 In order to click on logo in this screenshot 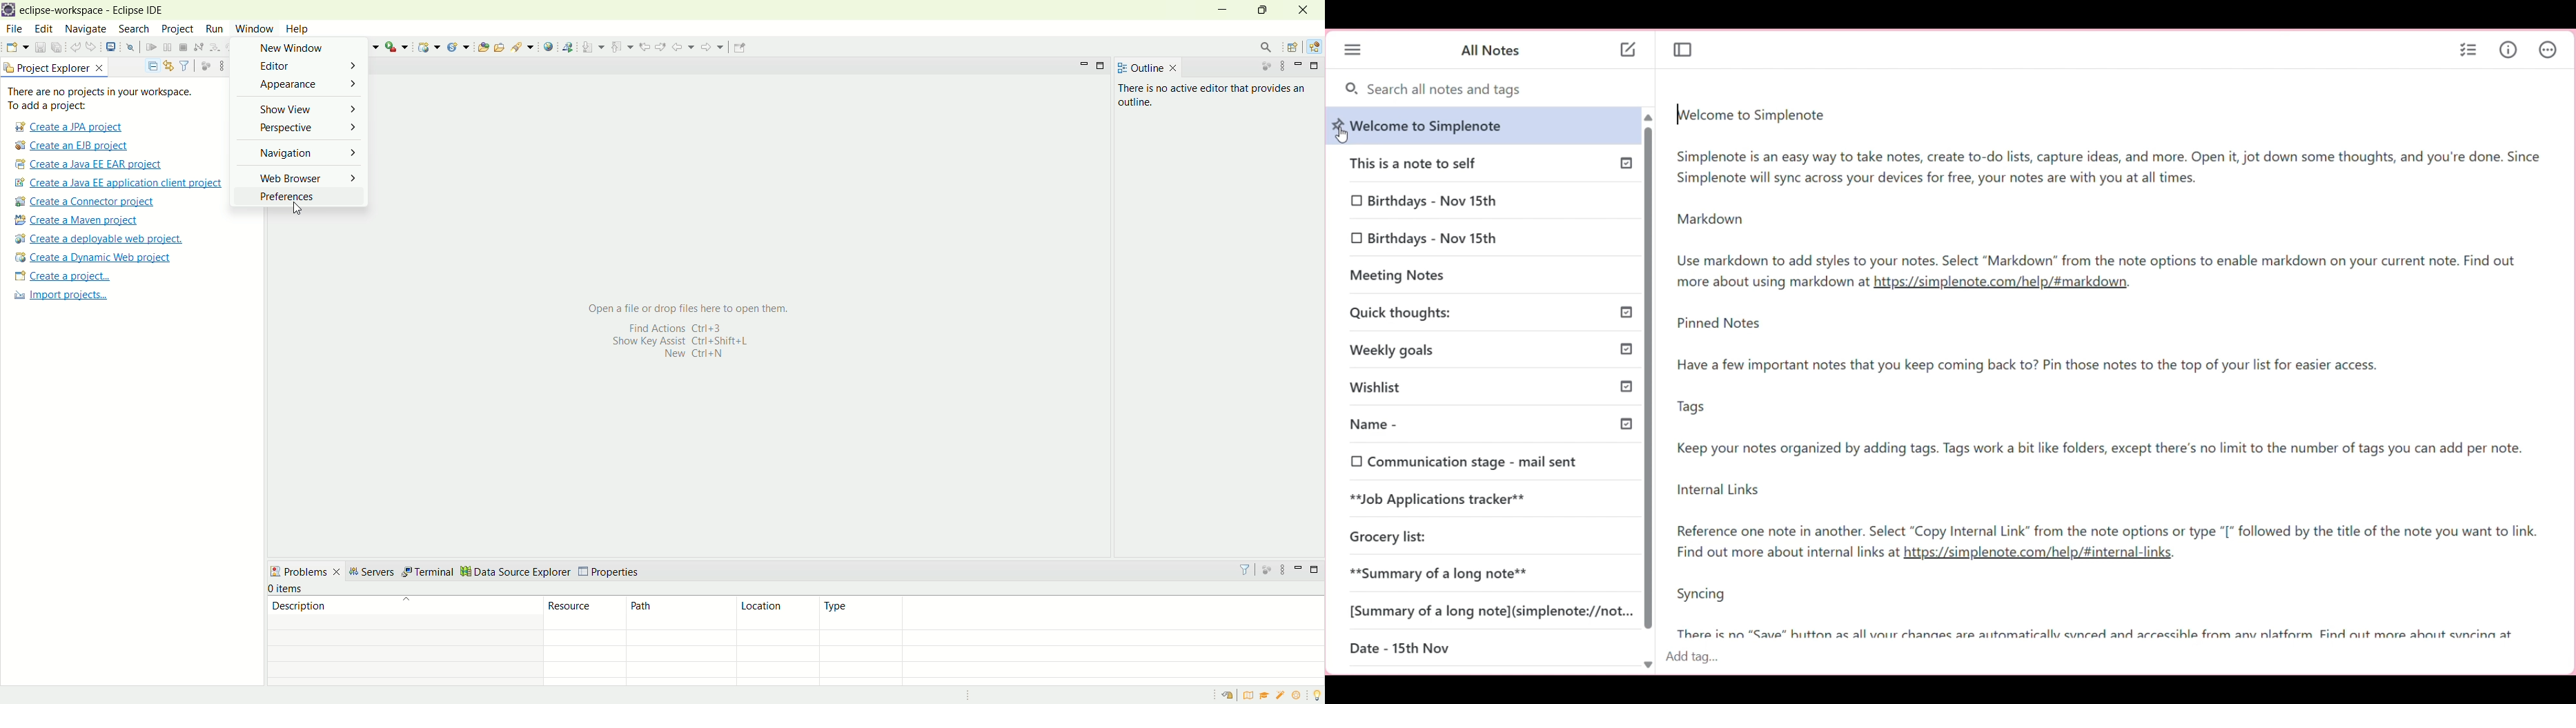, I will do `click(8, 11)`.